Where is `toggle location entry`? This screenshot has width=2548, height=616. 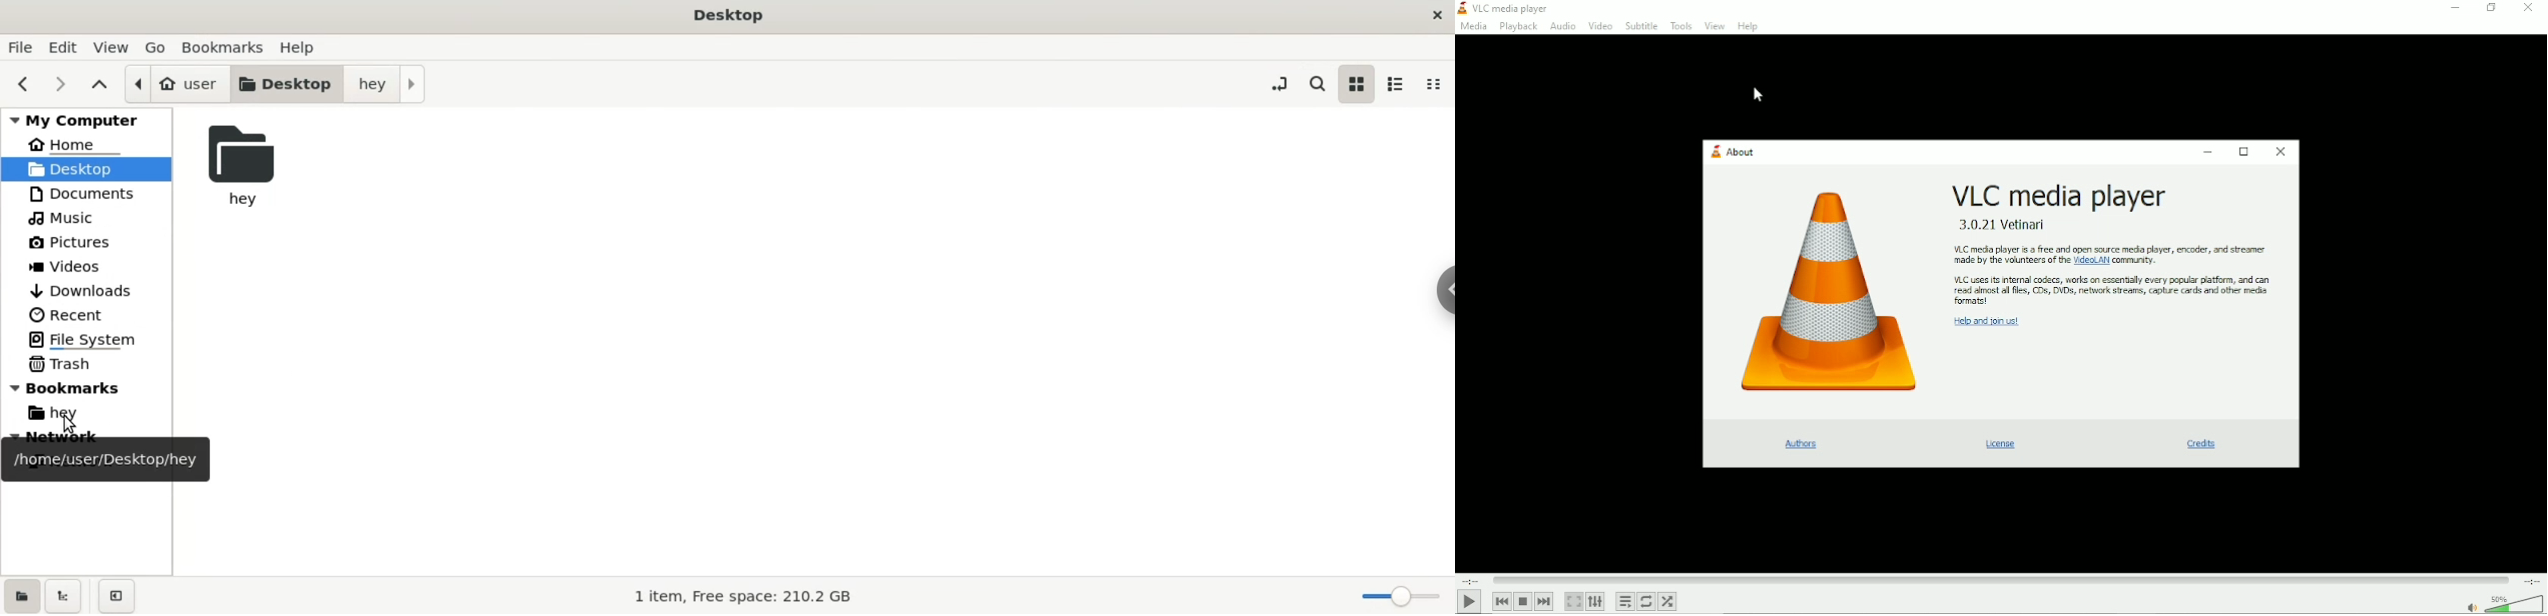
toggle location entry is located at coordinates (1279, 85).